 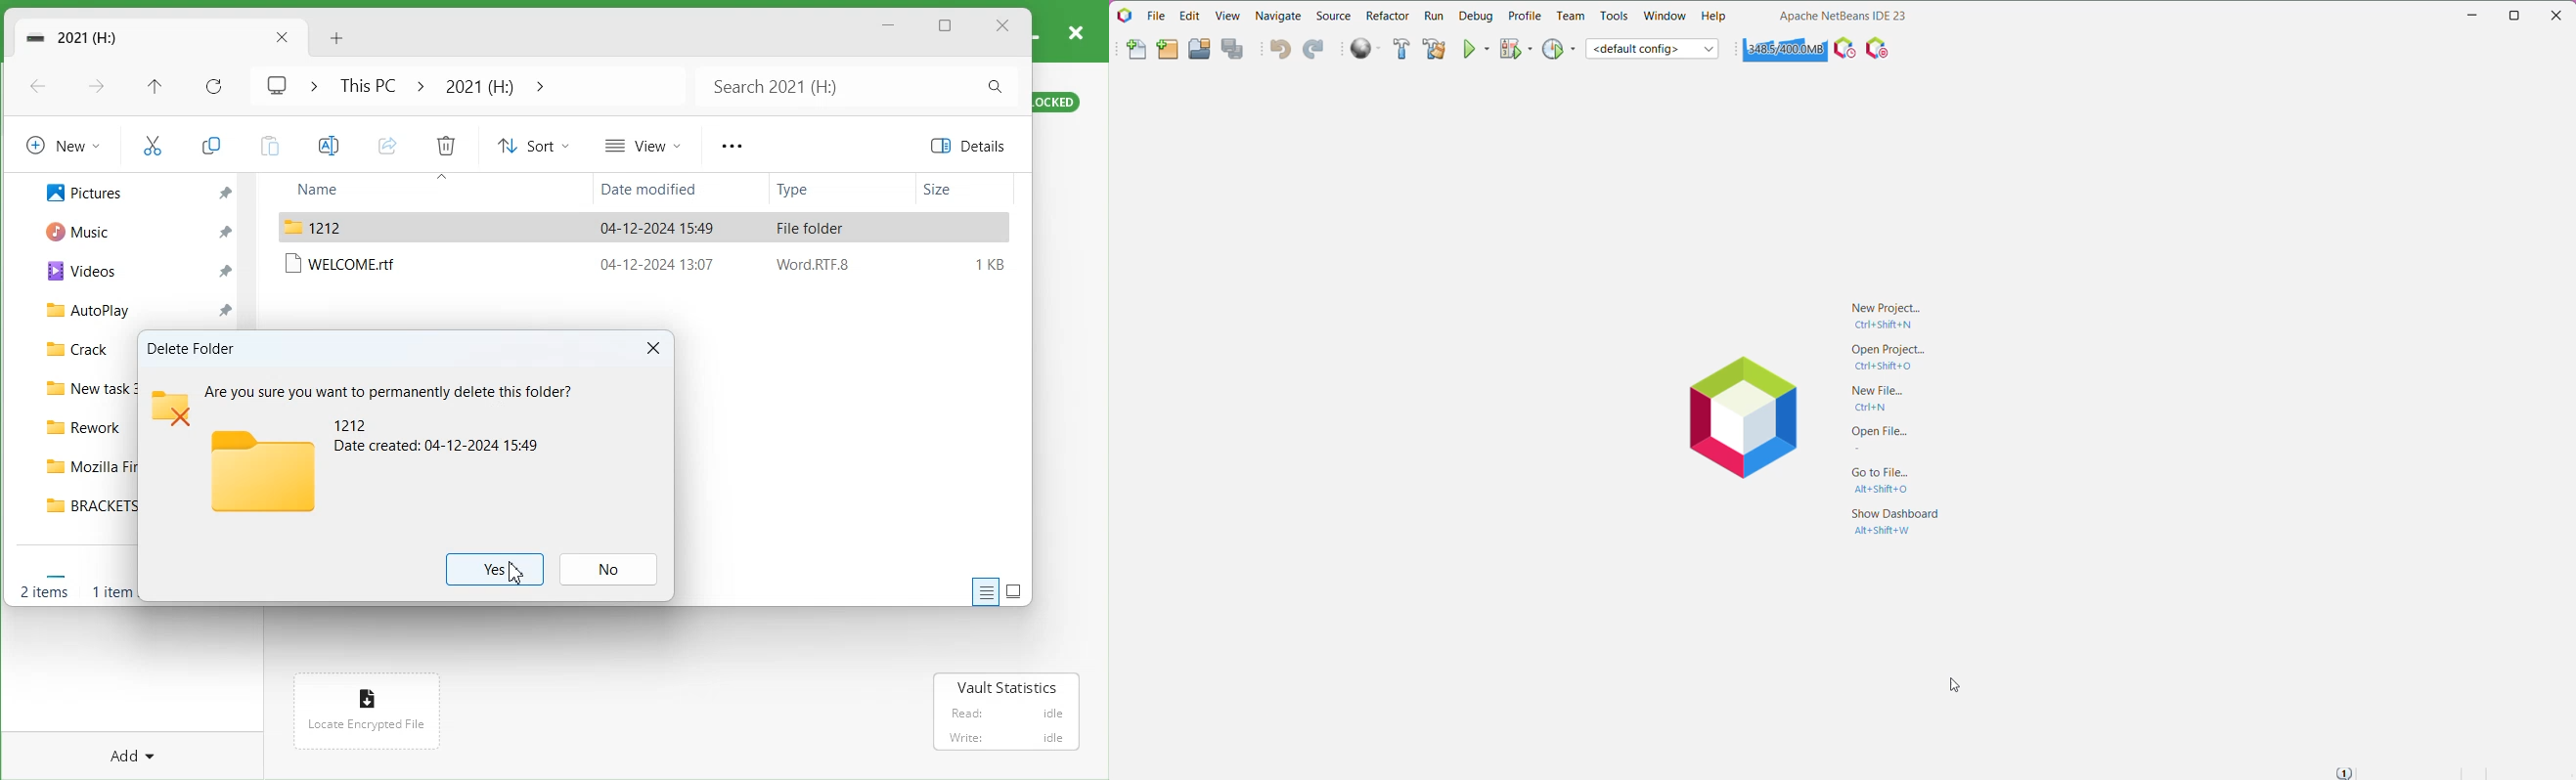 What do you see at coordinates (533, 145) in the screenshot?
I see `Sort` at bounding box center [533, 145].